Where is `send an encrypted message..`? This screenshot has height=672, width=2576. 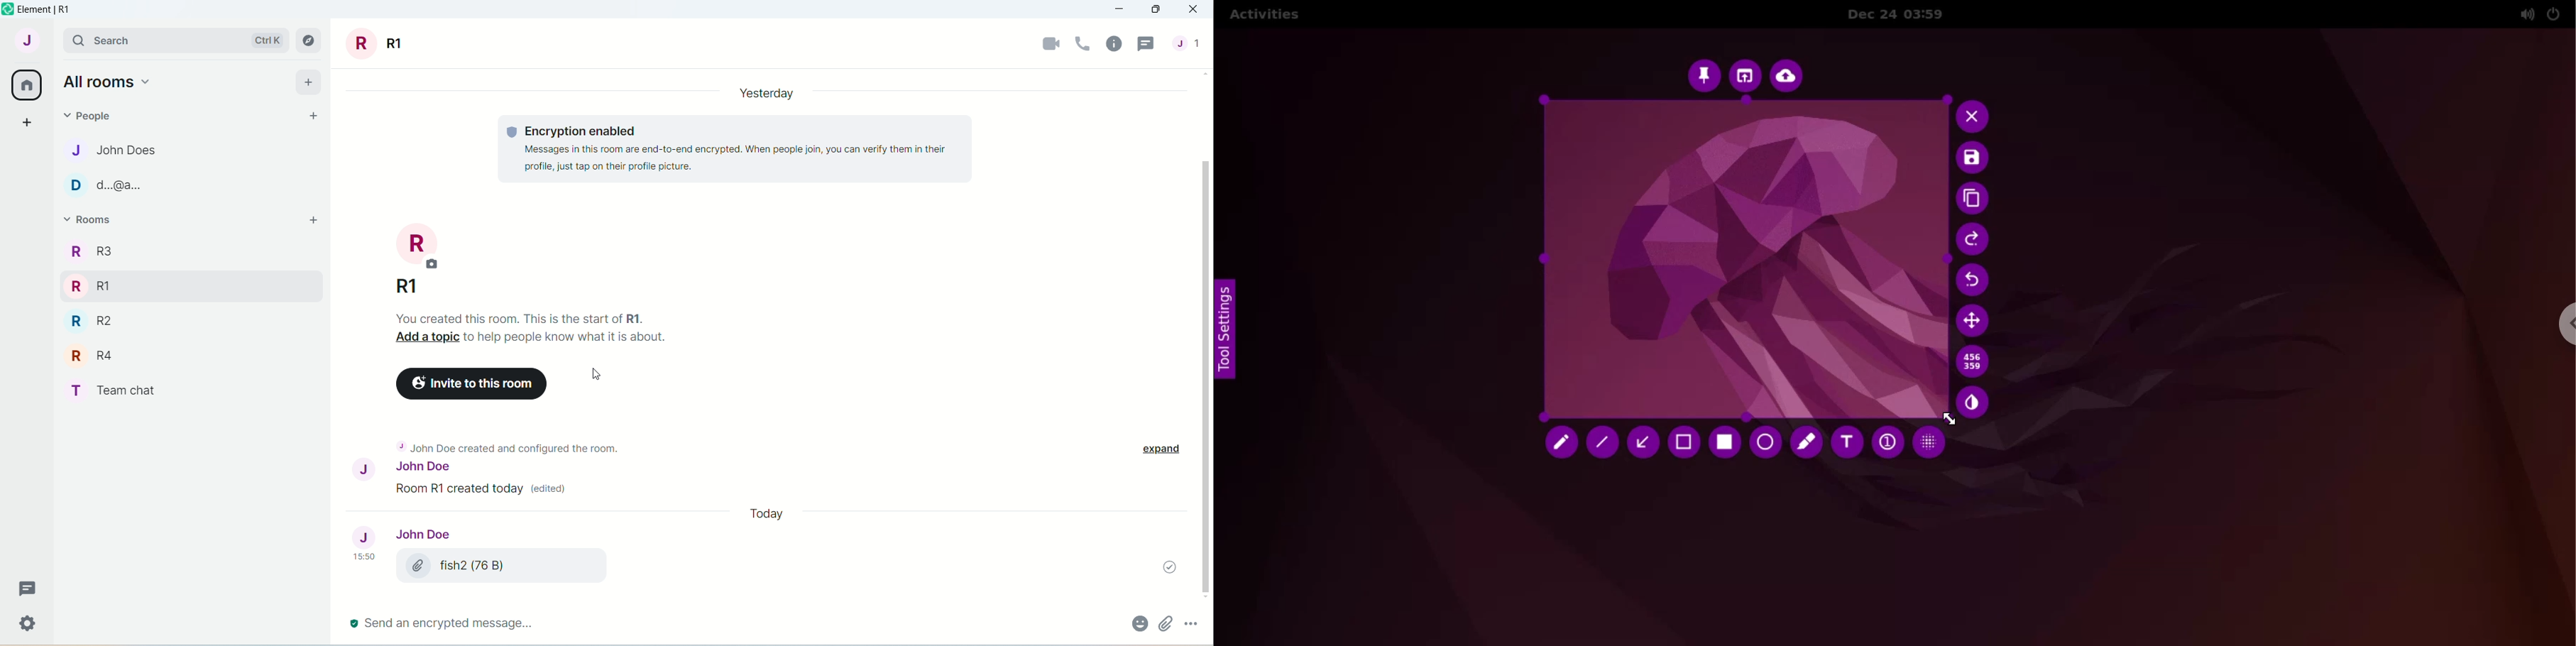
send an encrypted message.. is located at coordinates (442, 623).